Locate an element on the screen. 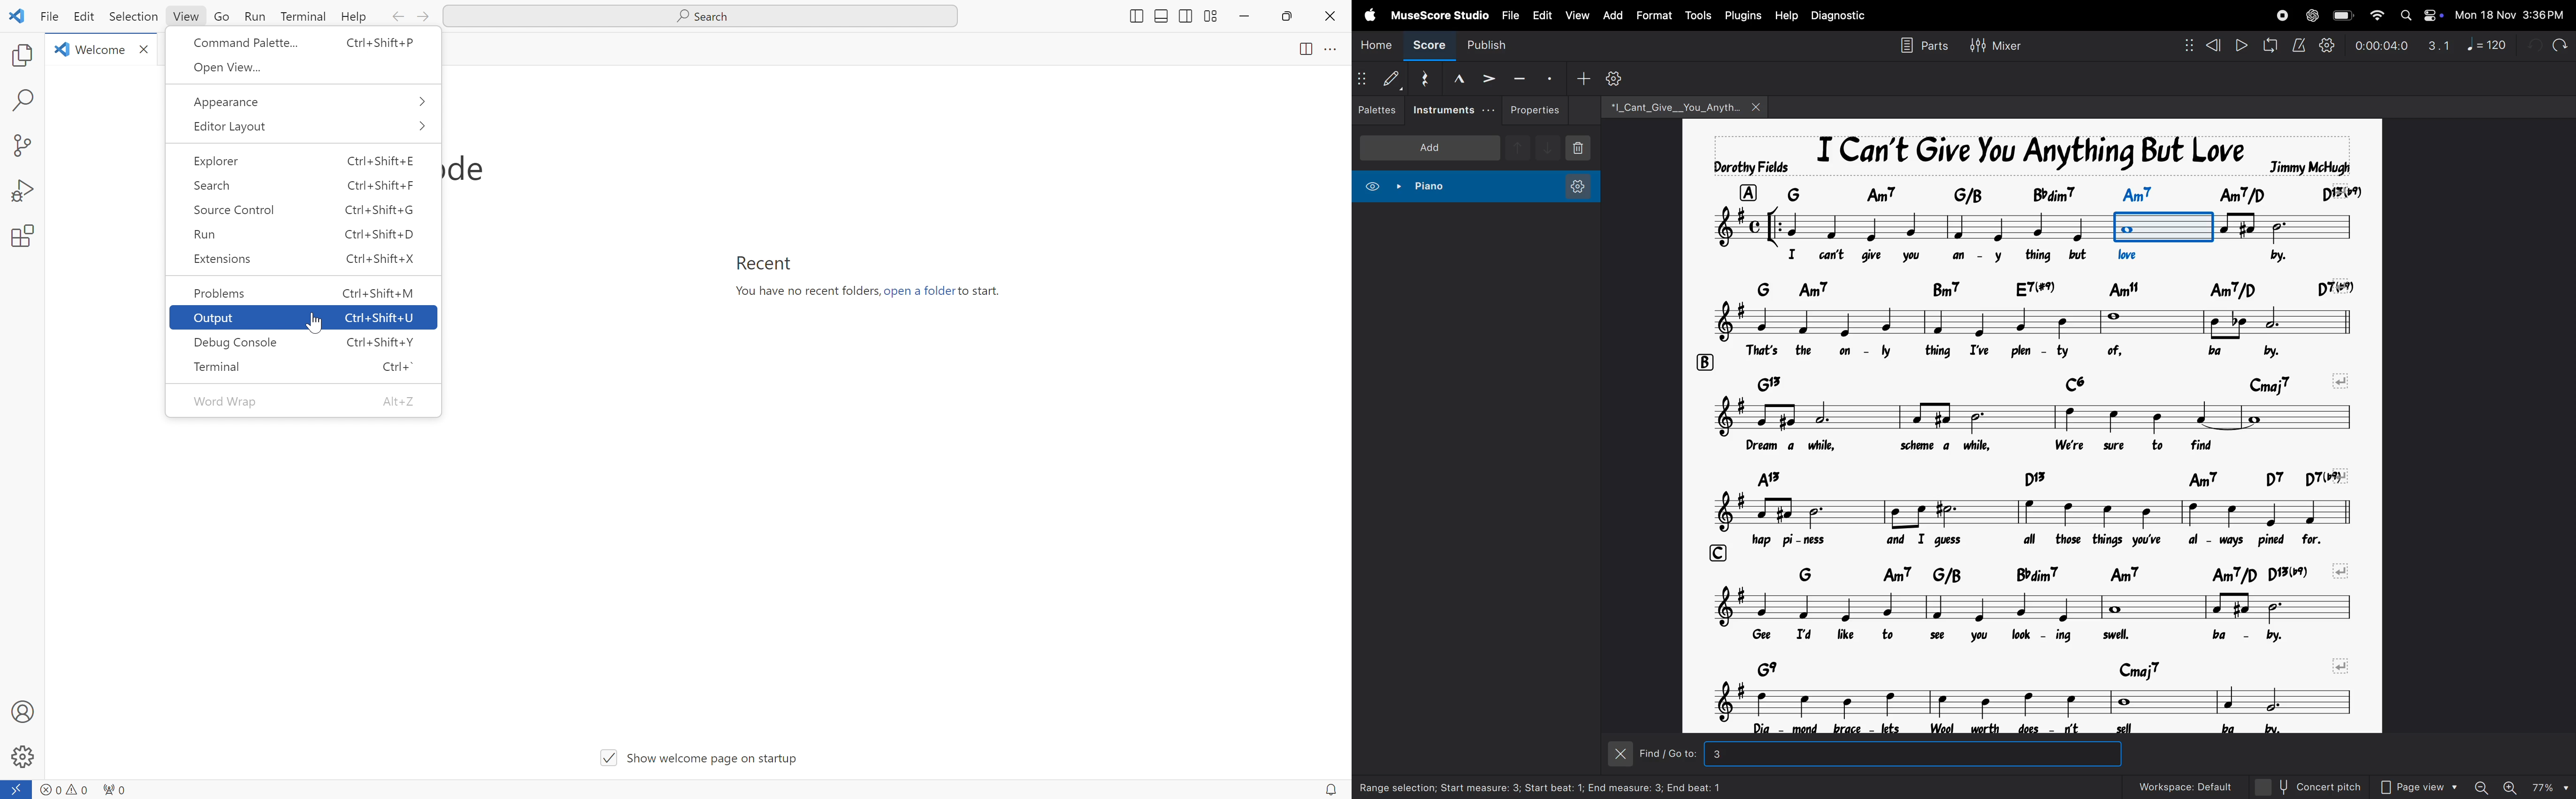  lyrics is located at coordinates (2032, 256).